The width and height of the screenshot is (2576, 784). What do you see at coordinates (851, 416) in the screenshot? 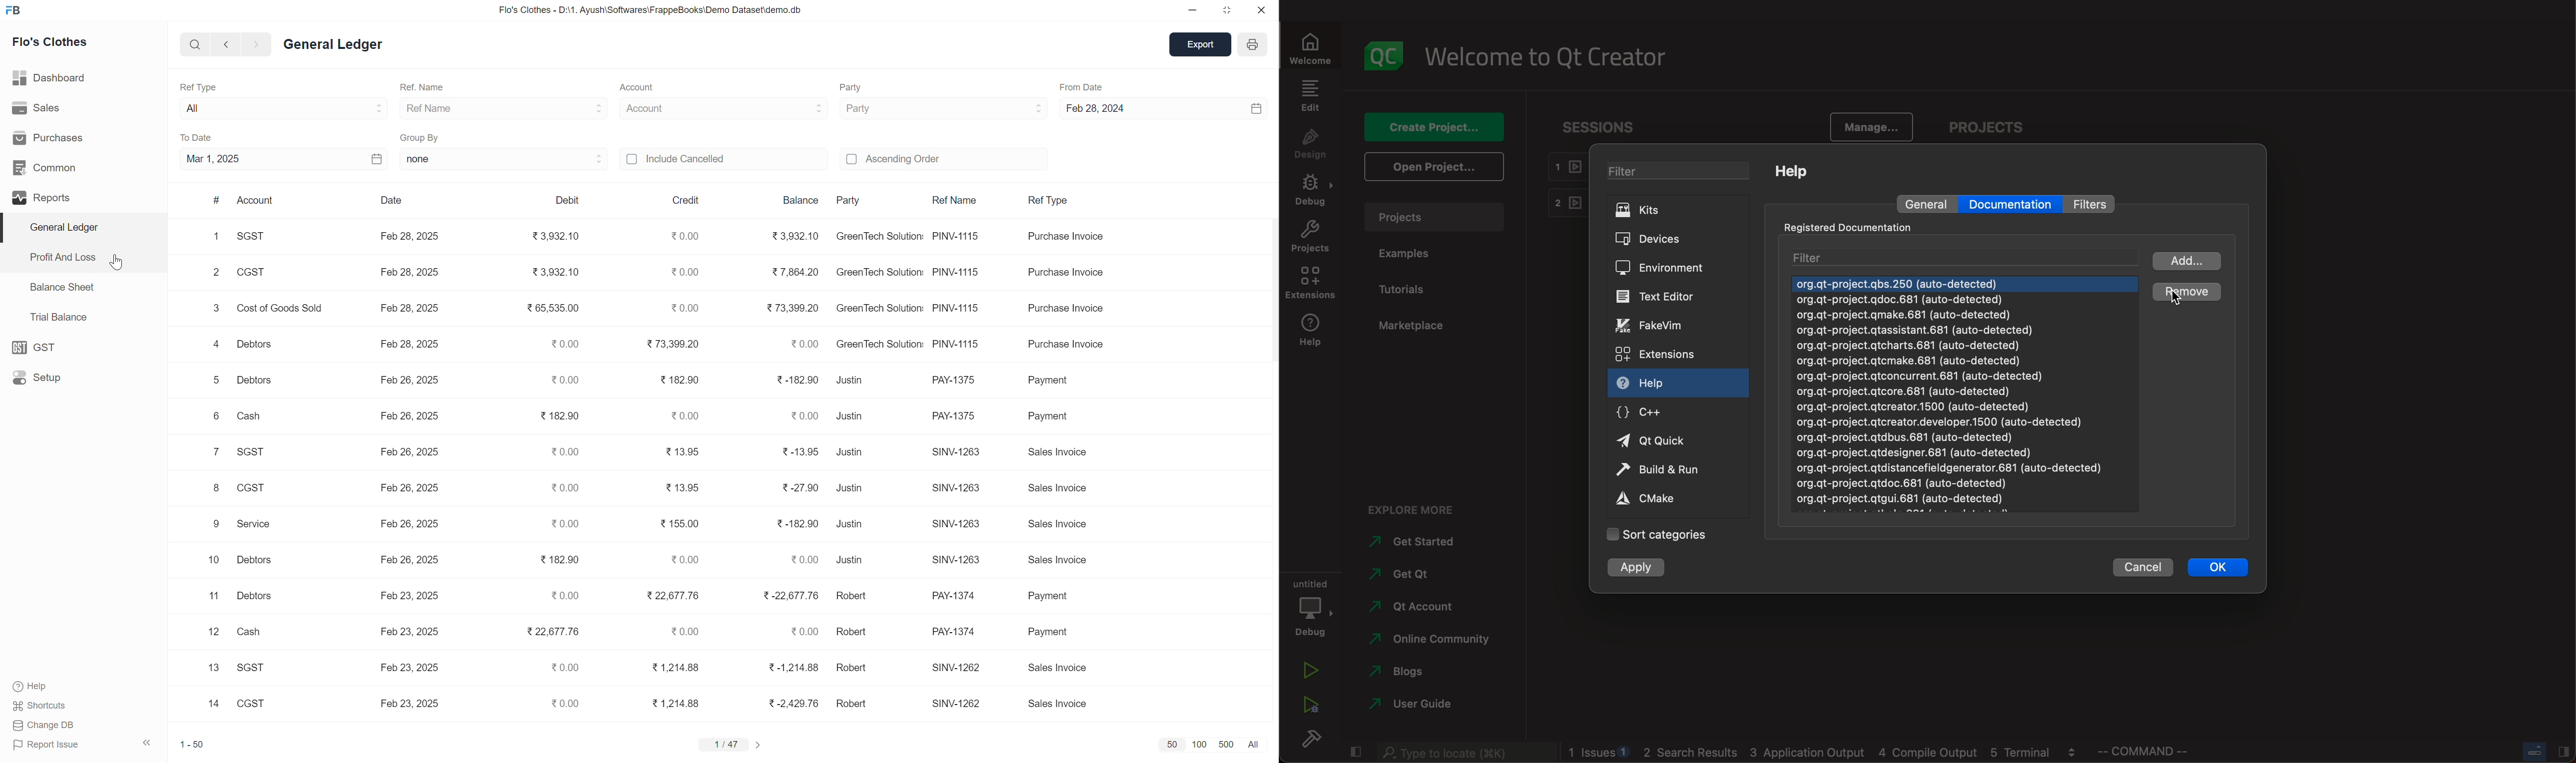
I see `Justin` at bounding box center [851, 416].